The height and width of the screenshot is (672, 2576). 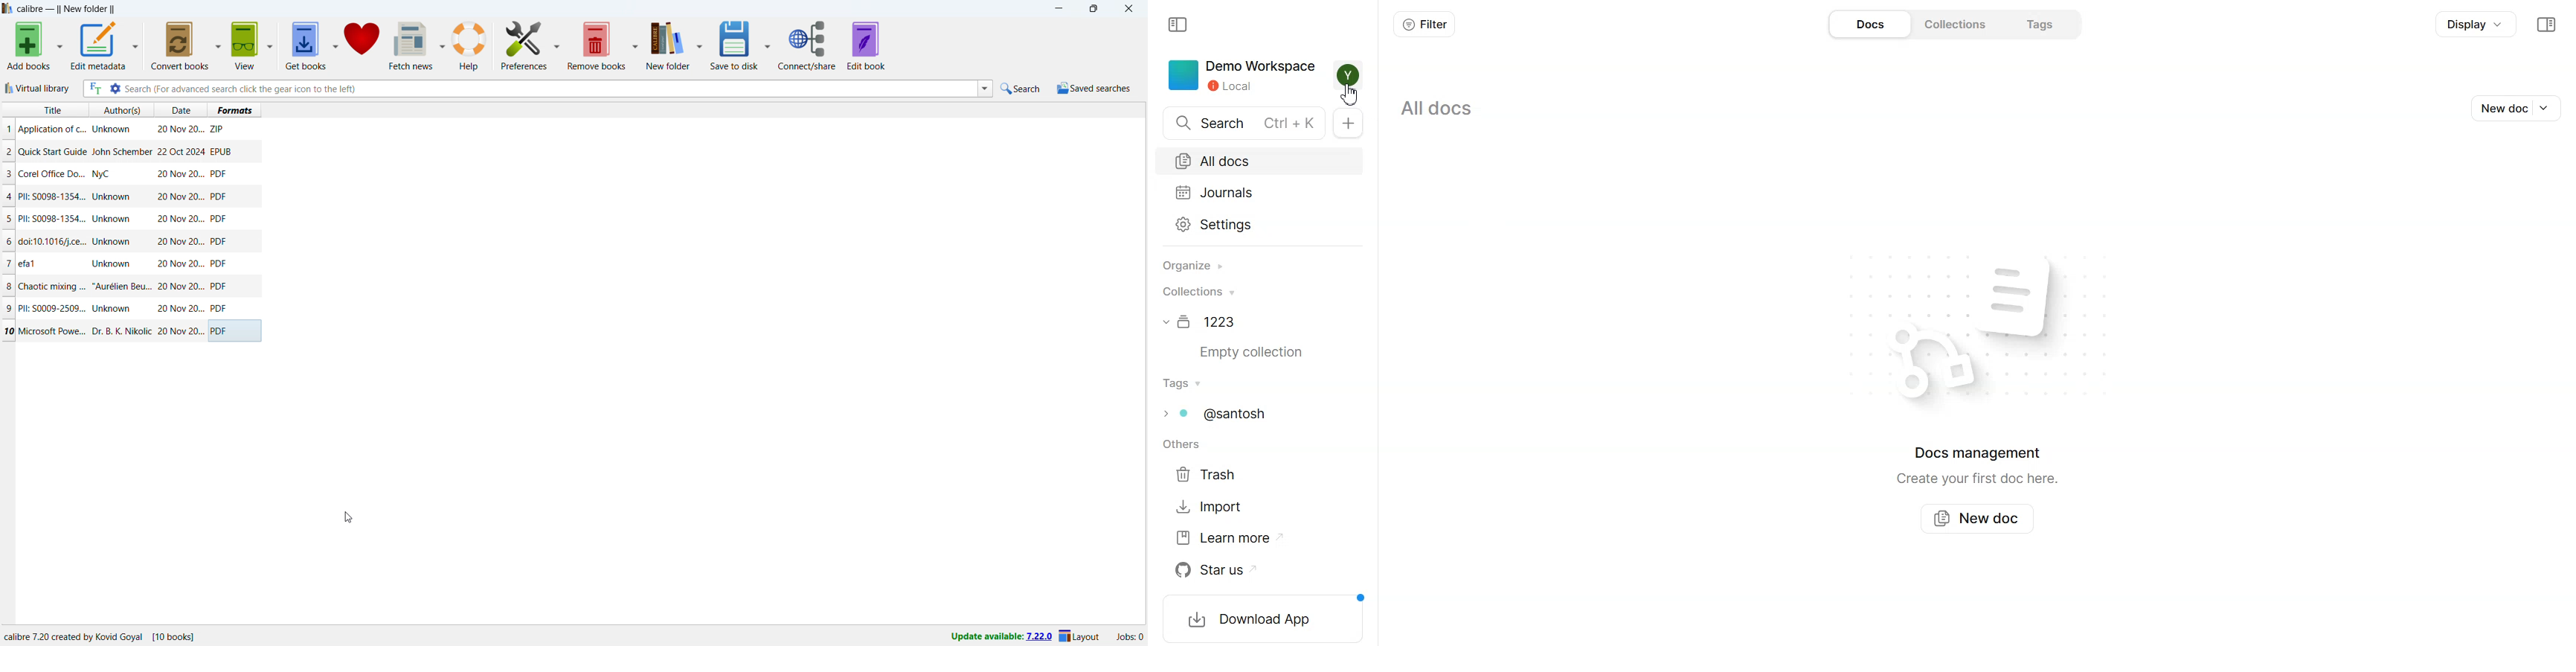 I want to click on save to disk options, so click(x=769, y=45).